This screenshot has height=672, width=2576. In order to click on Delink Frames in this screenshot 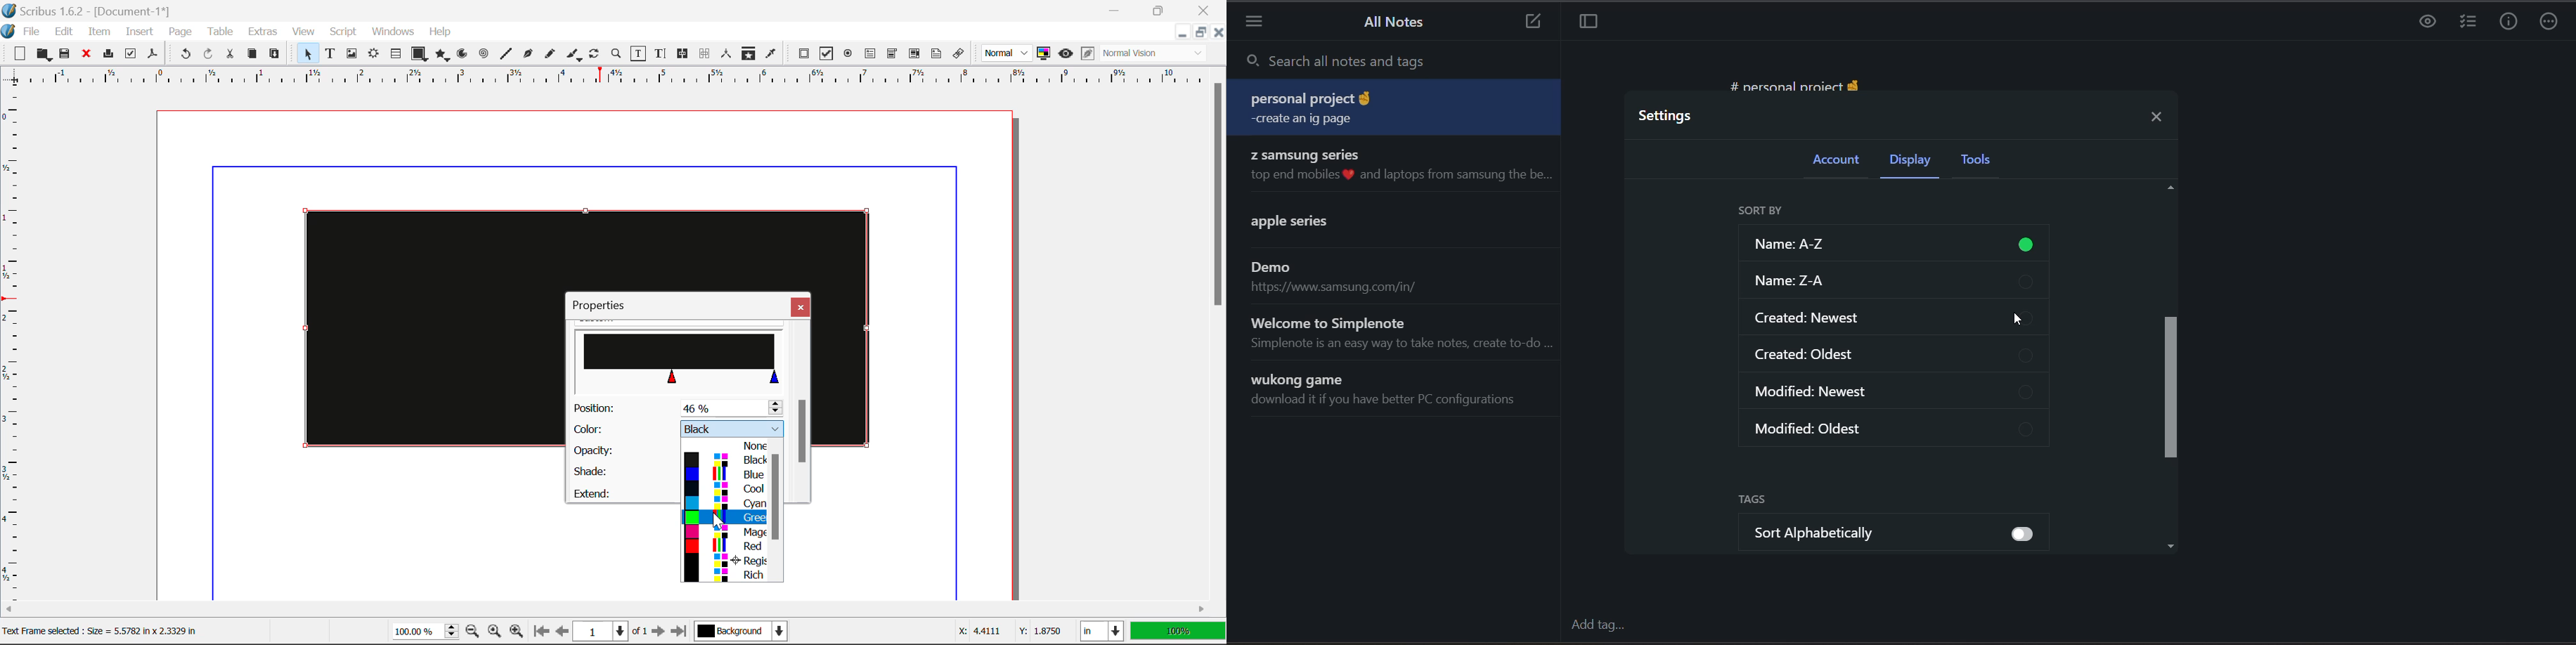, I will do `click(705, 54)`.